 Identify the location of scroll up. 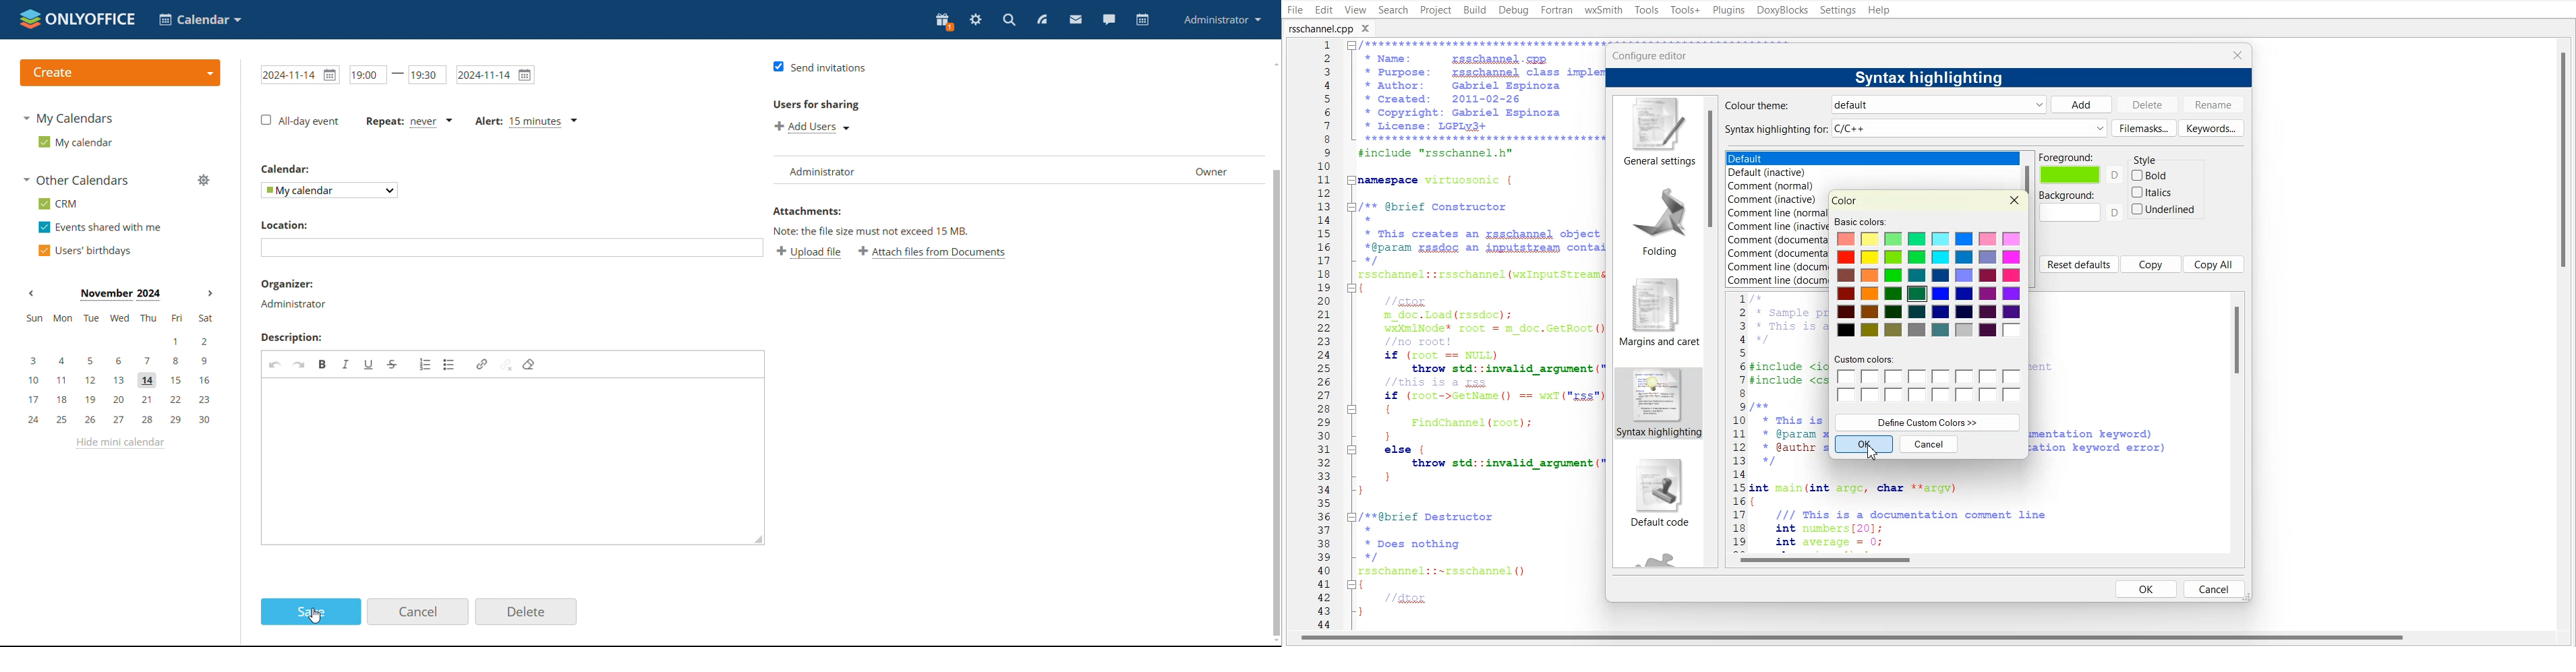
(1273, 62).